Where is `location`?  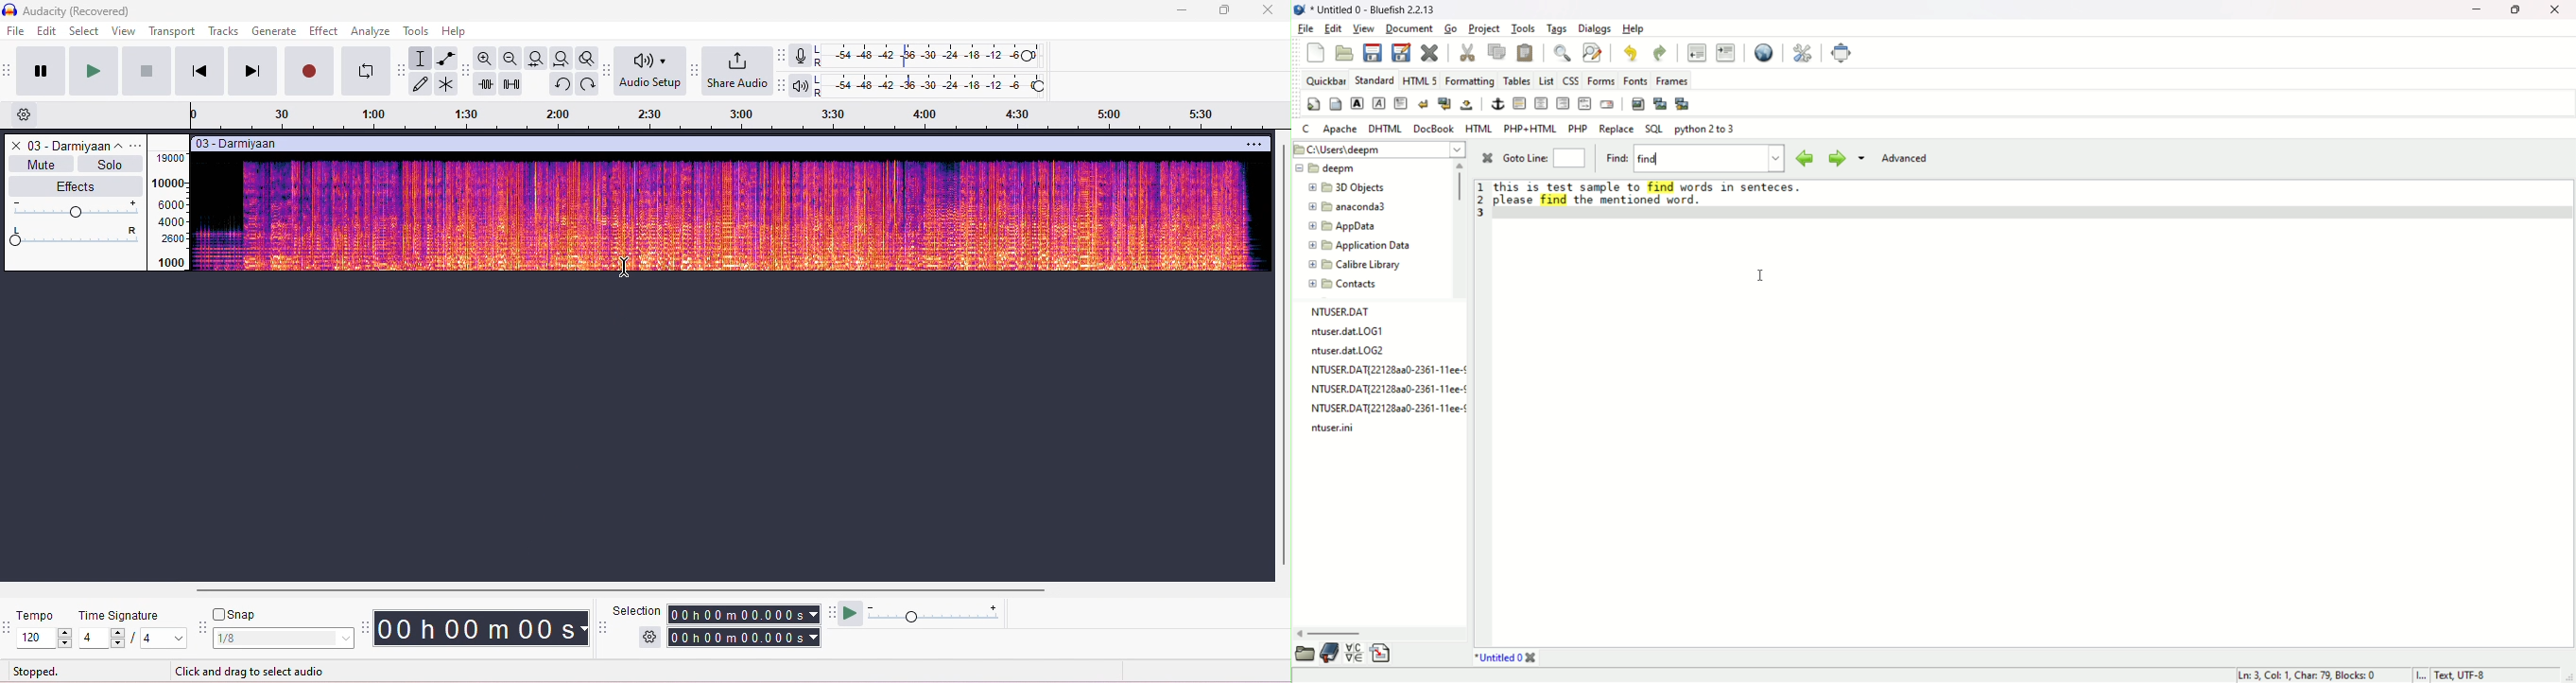
location is located at coordinates (1378, 148).